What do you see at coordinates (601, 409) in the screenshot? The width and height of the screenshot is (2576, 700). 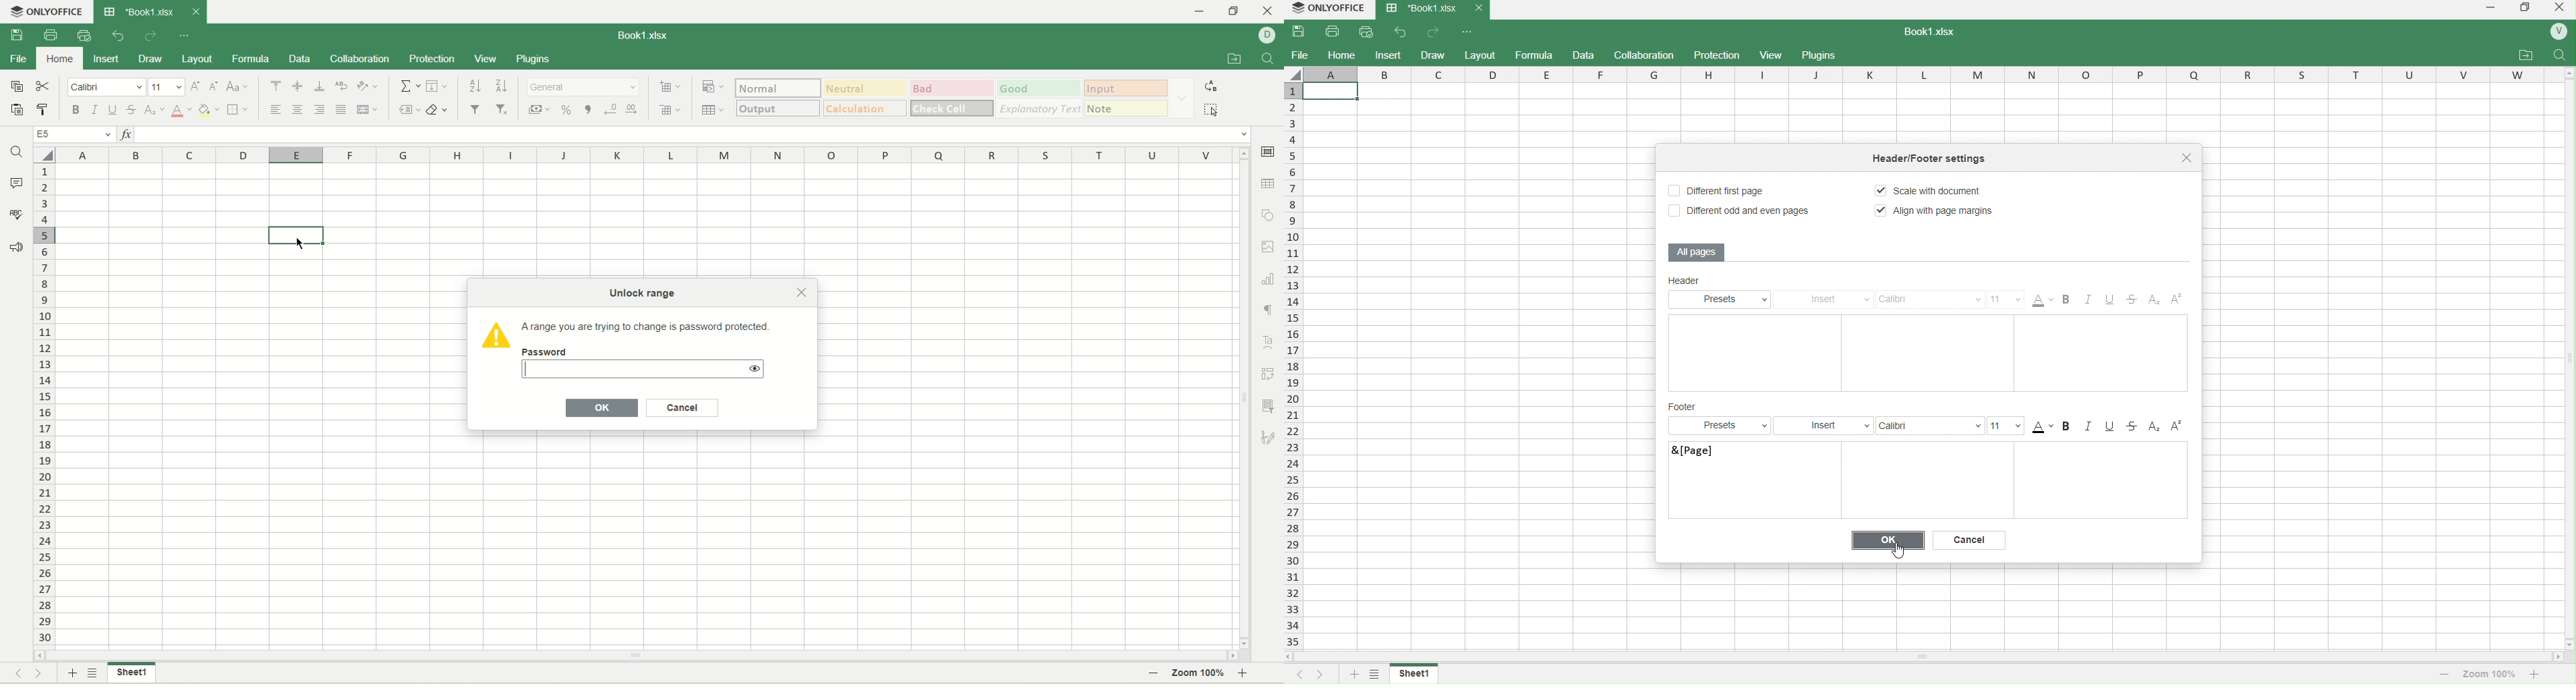 I see `OK` at bounding box center [601, 409].